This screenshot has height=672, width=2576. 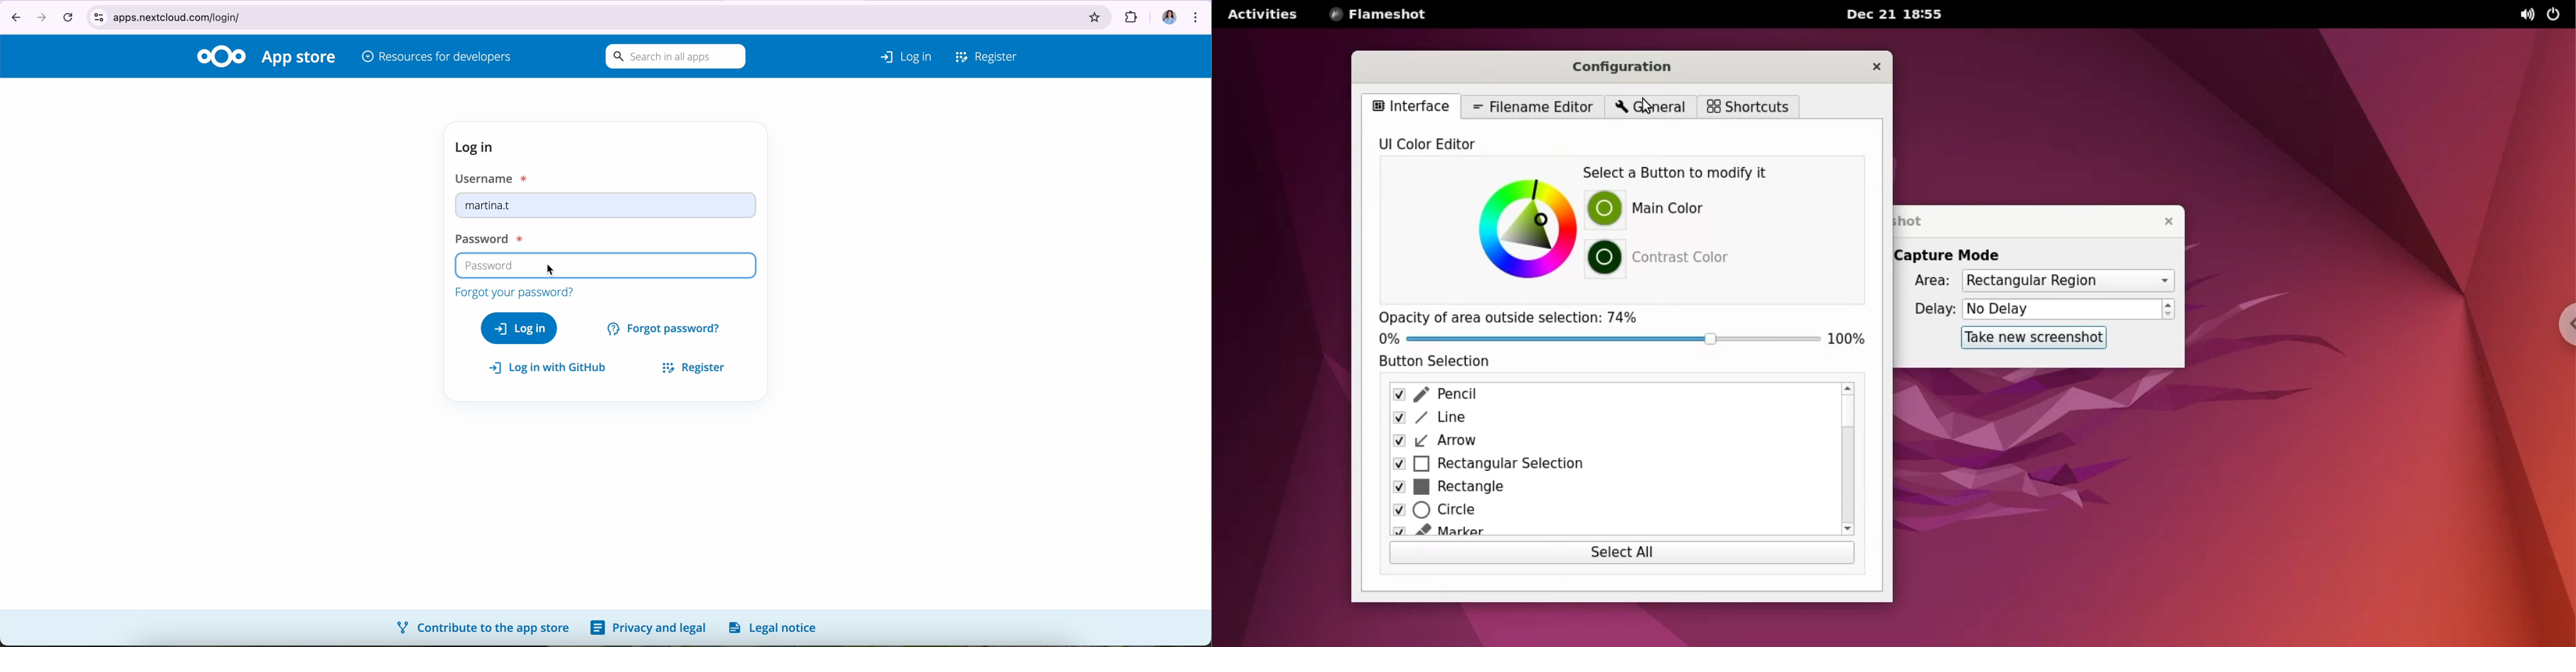 I want to click on password., so click(x=605, y=266).